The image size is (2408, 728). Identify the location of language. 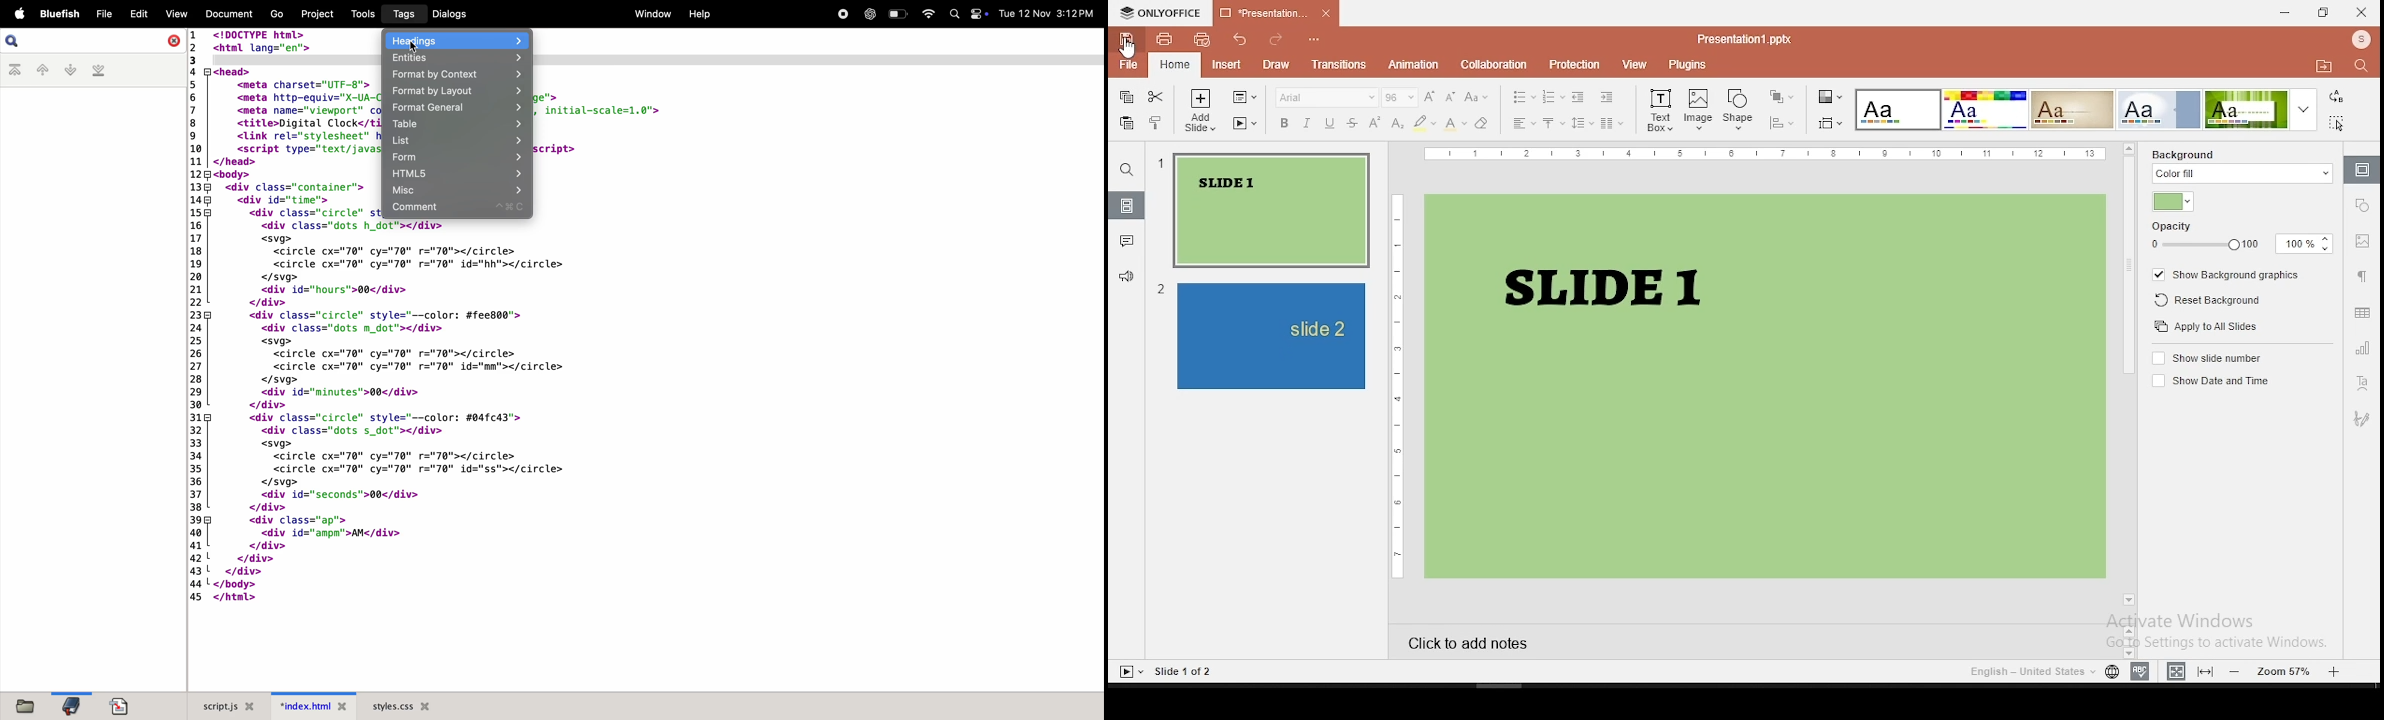
(2030, 672).